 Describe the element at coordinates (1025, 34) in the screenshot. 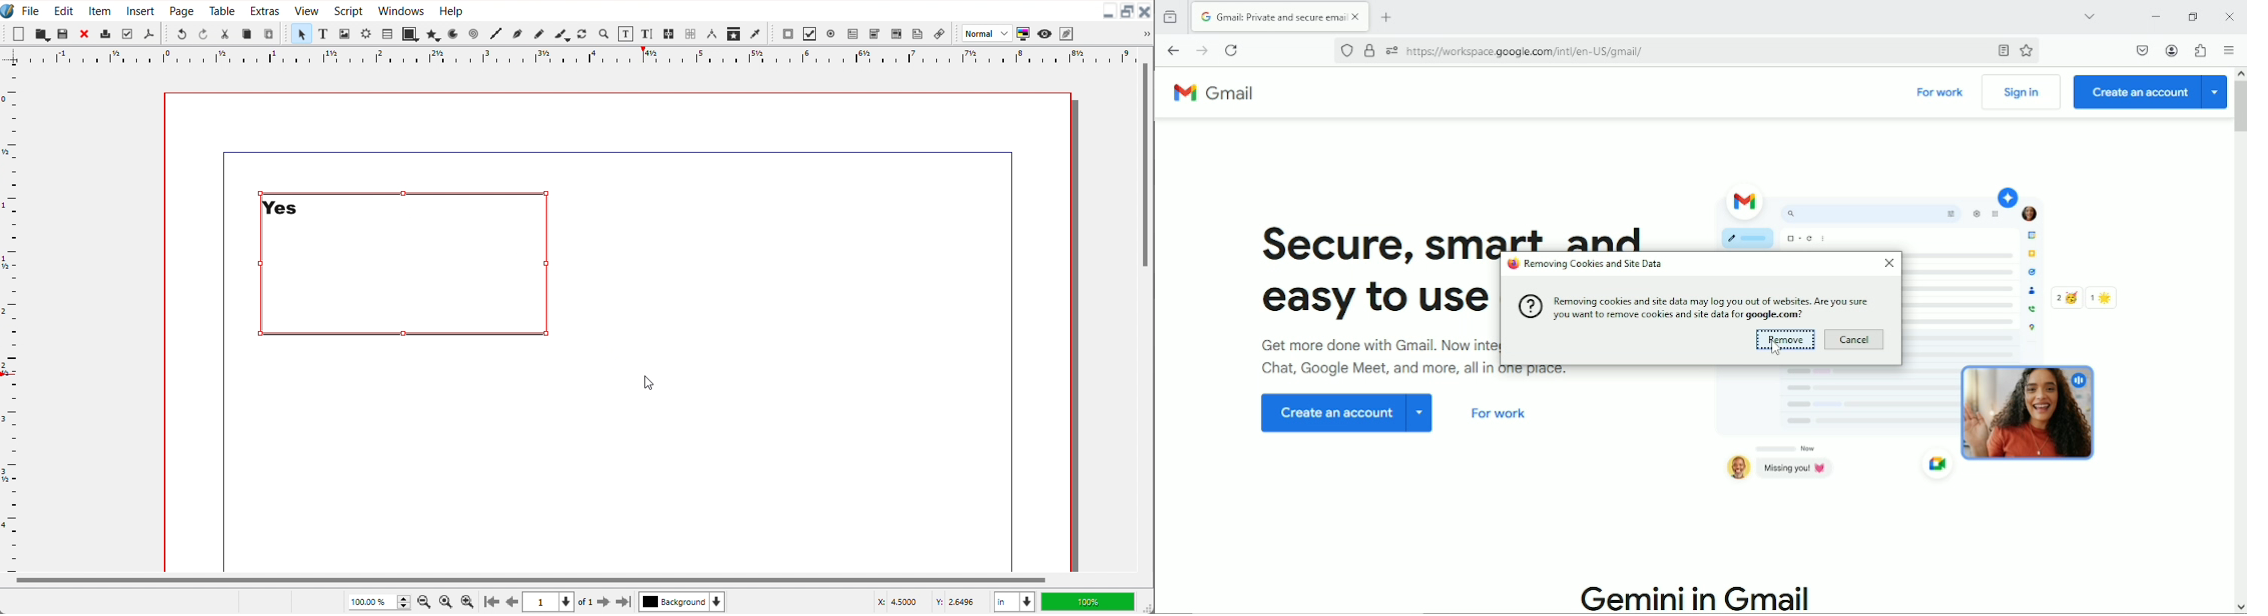

I see `Toggle color` at that location.